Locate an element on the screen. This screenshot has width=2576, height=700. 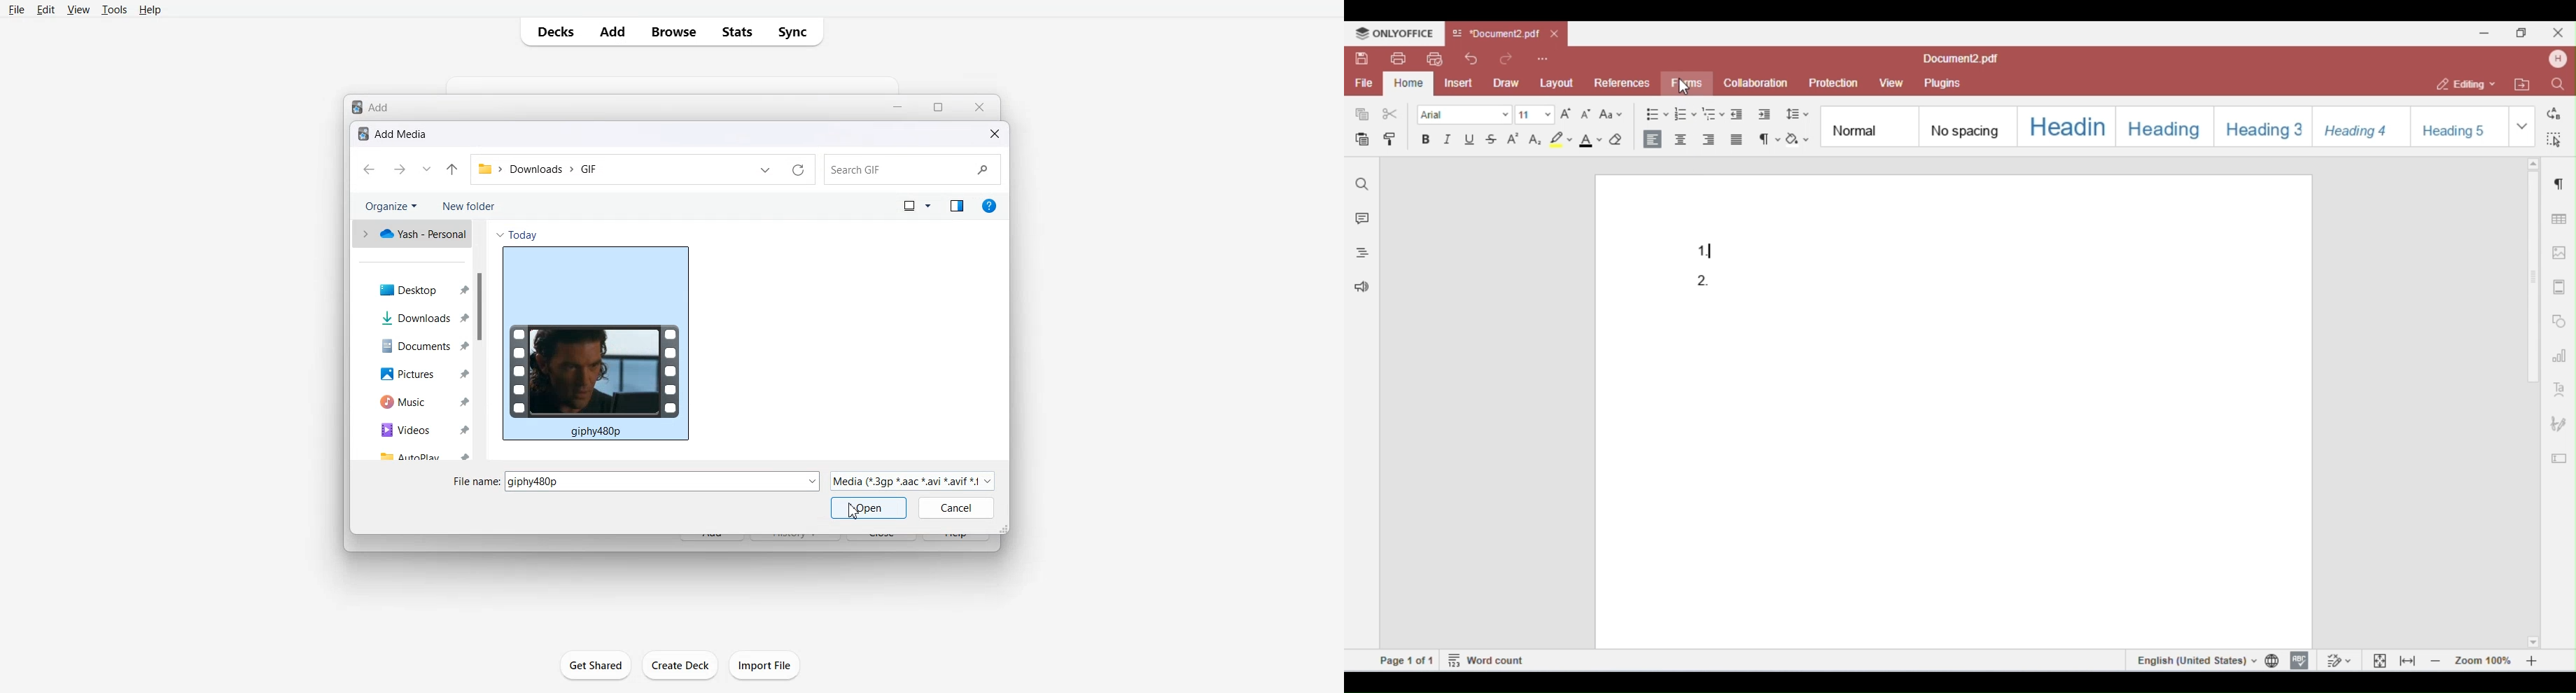
Downloads is located at coordinates (416, 318).